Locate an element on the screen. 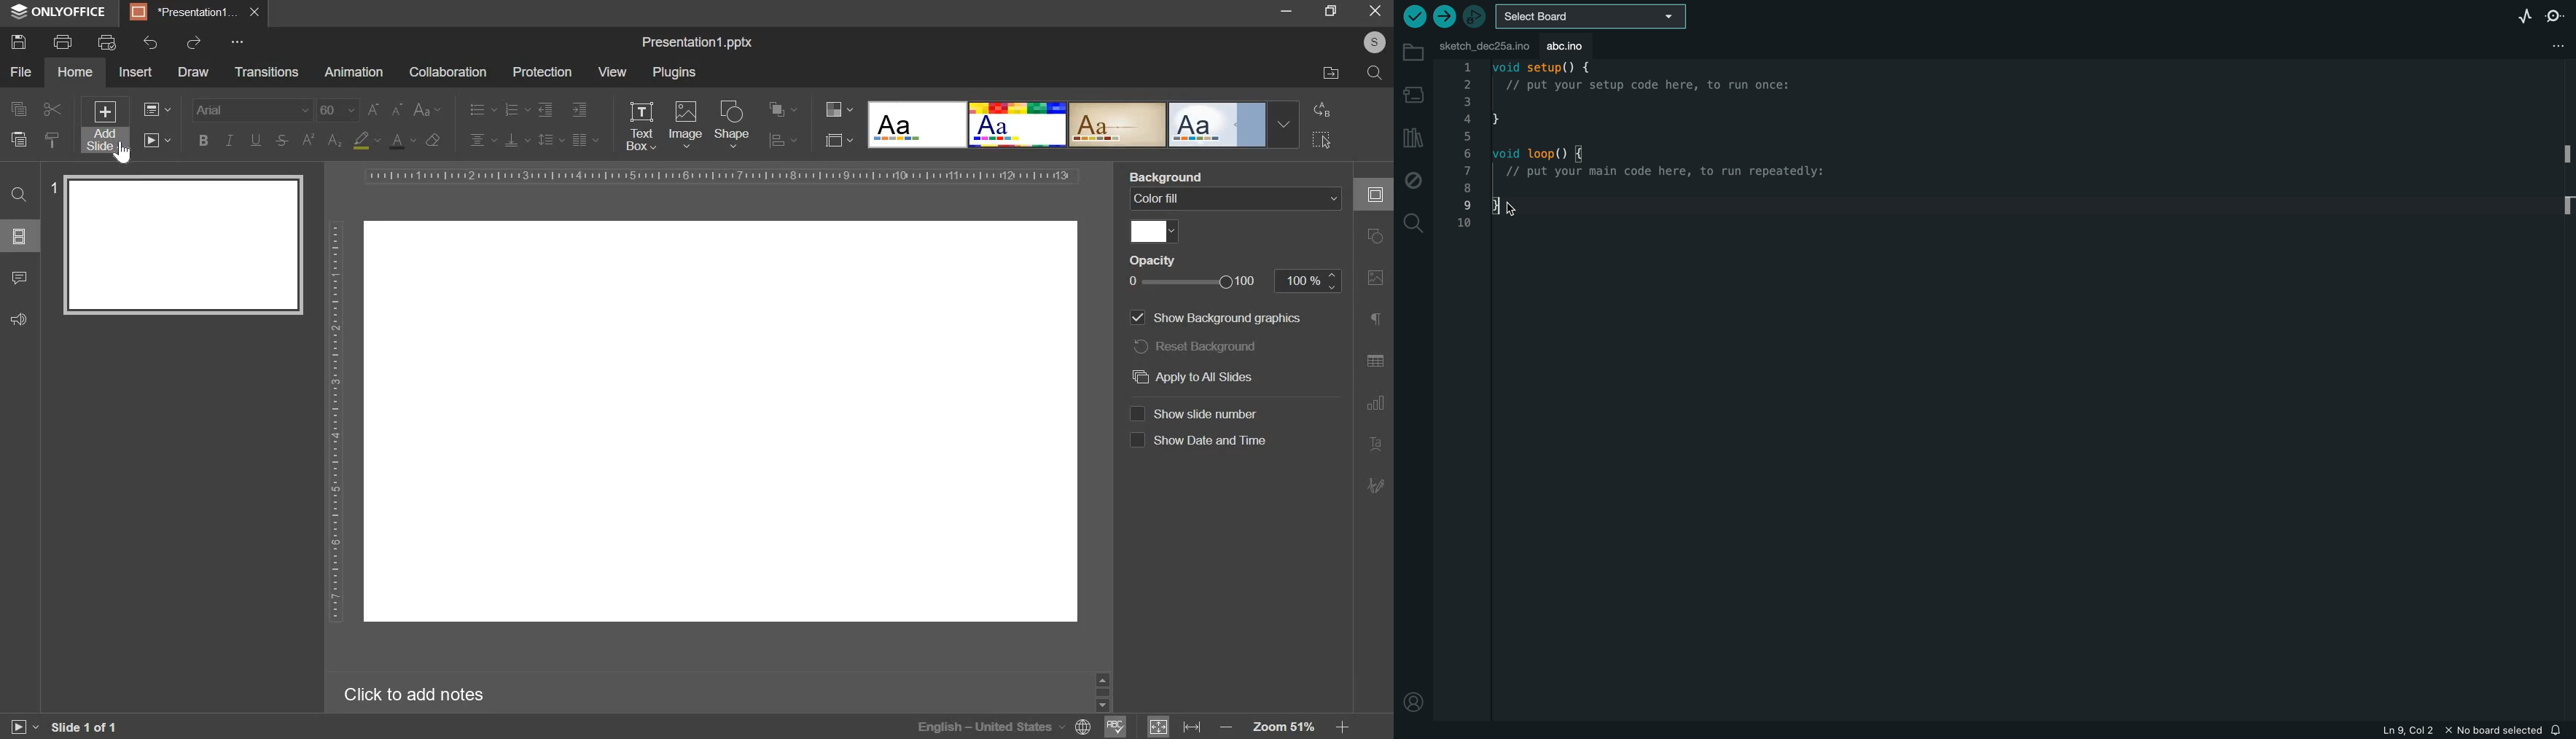 This screenshot has height=756, width=2576. collaboration is located at coordinates (447, 72).